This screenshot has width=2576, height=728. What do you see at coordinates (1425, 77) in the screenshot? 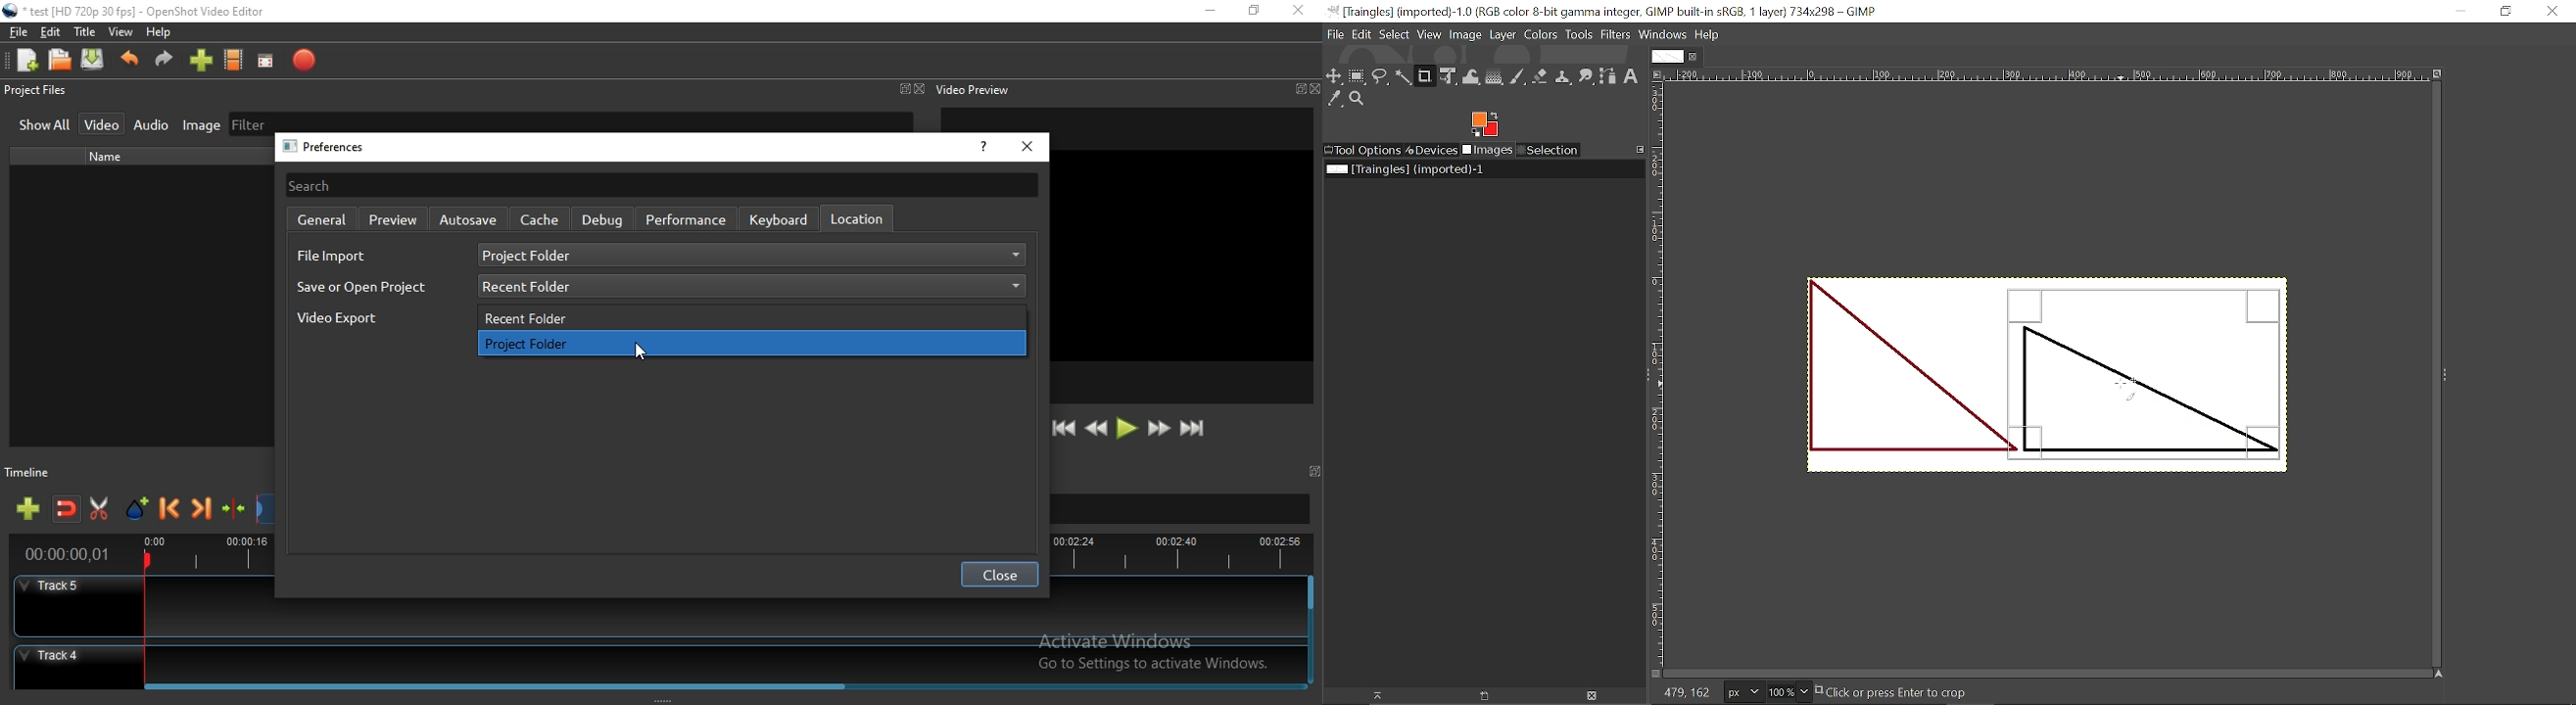
I see `Crop tool` at bounding box center [1425, 77].